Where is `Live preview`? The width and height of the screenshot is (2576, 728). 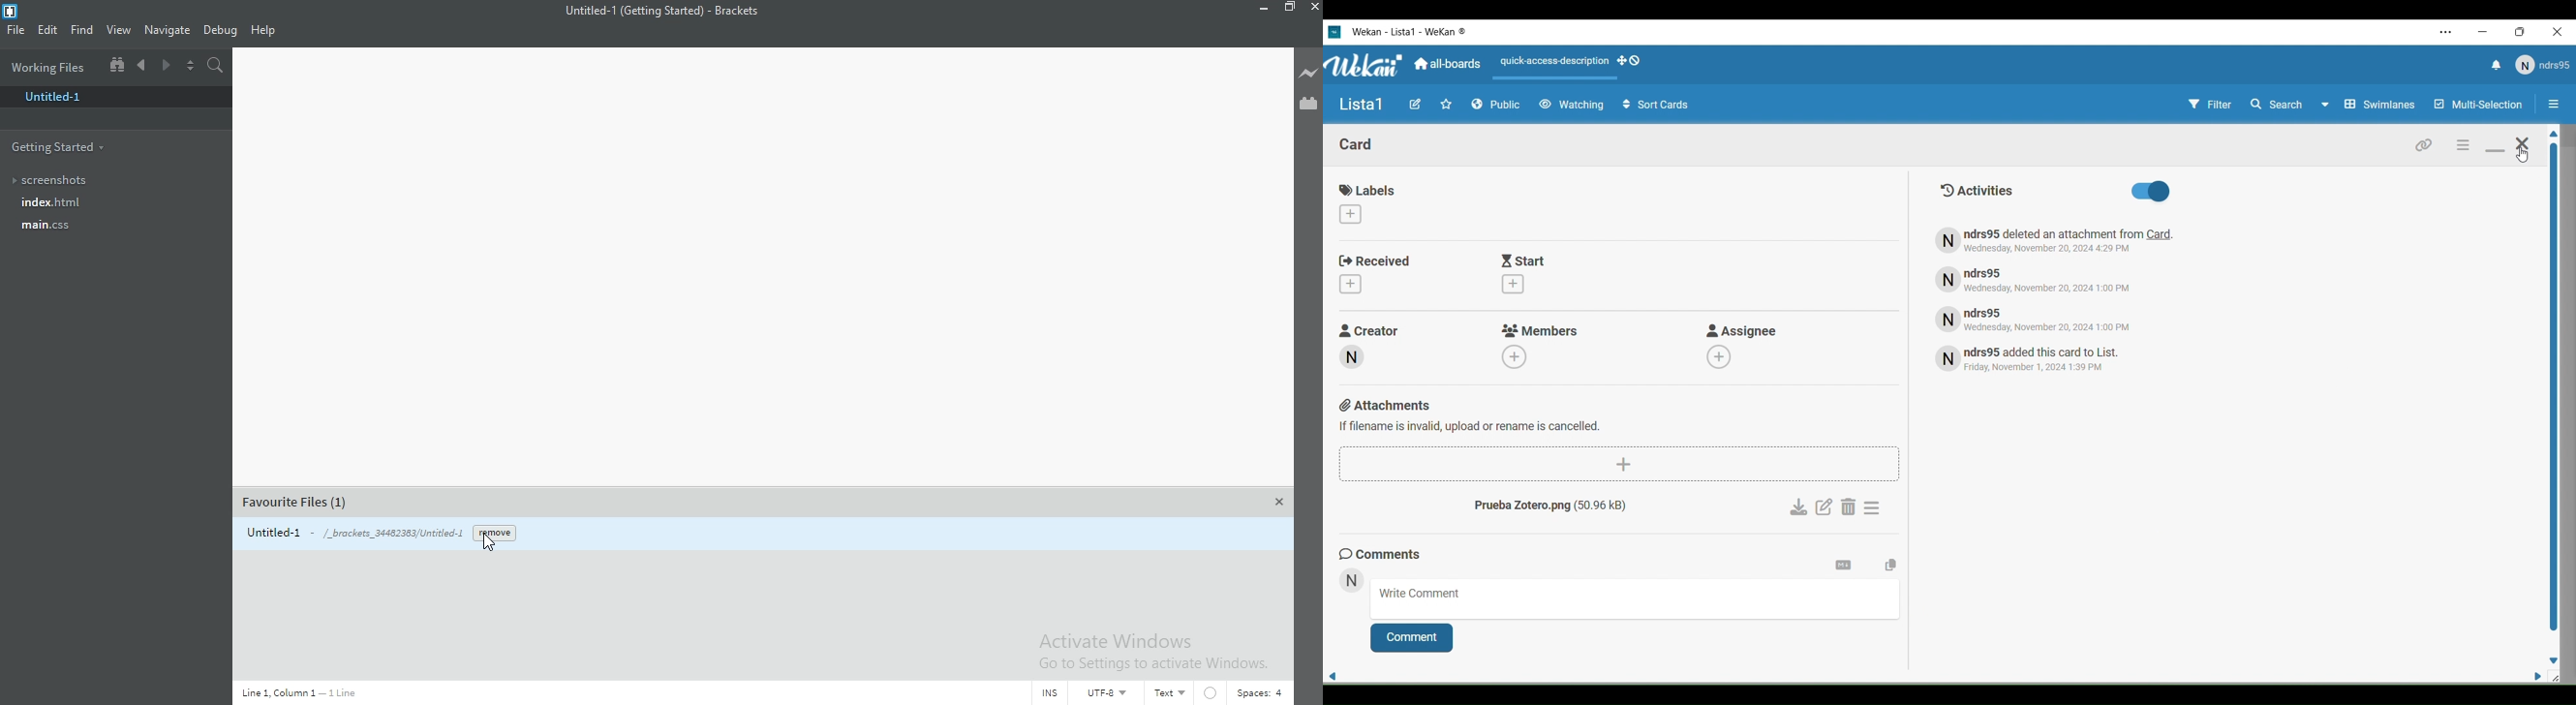
Live preview is located at coordinates (1304, 74).